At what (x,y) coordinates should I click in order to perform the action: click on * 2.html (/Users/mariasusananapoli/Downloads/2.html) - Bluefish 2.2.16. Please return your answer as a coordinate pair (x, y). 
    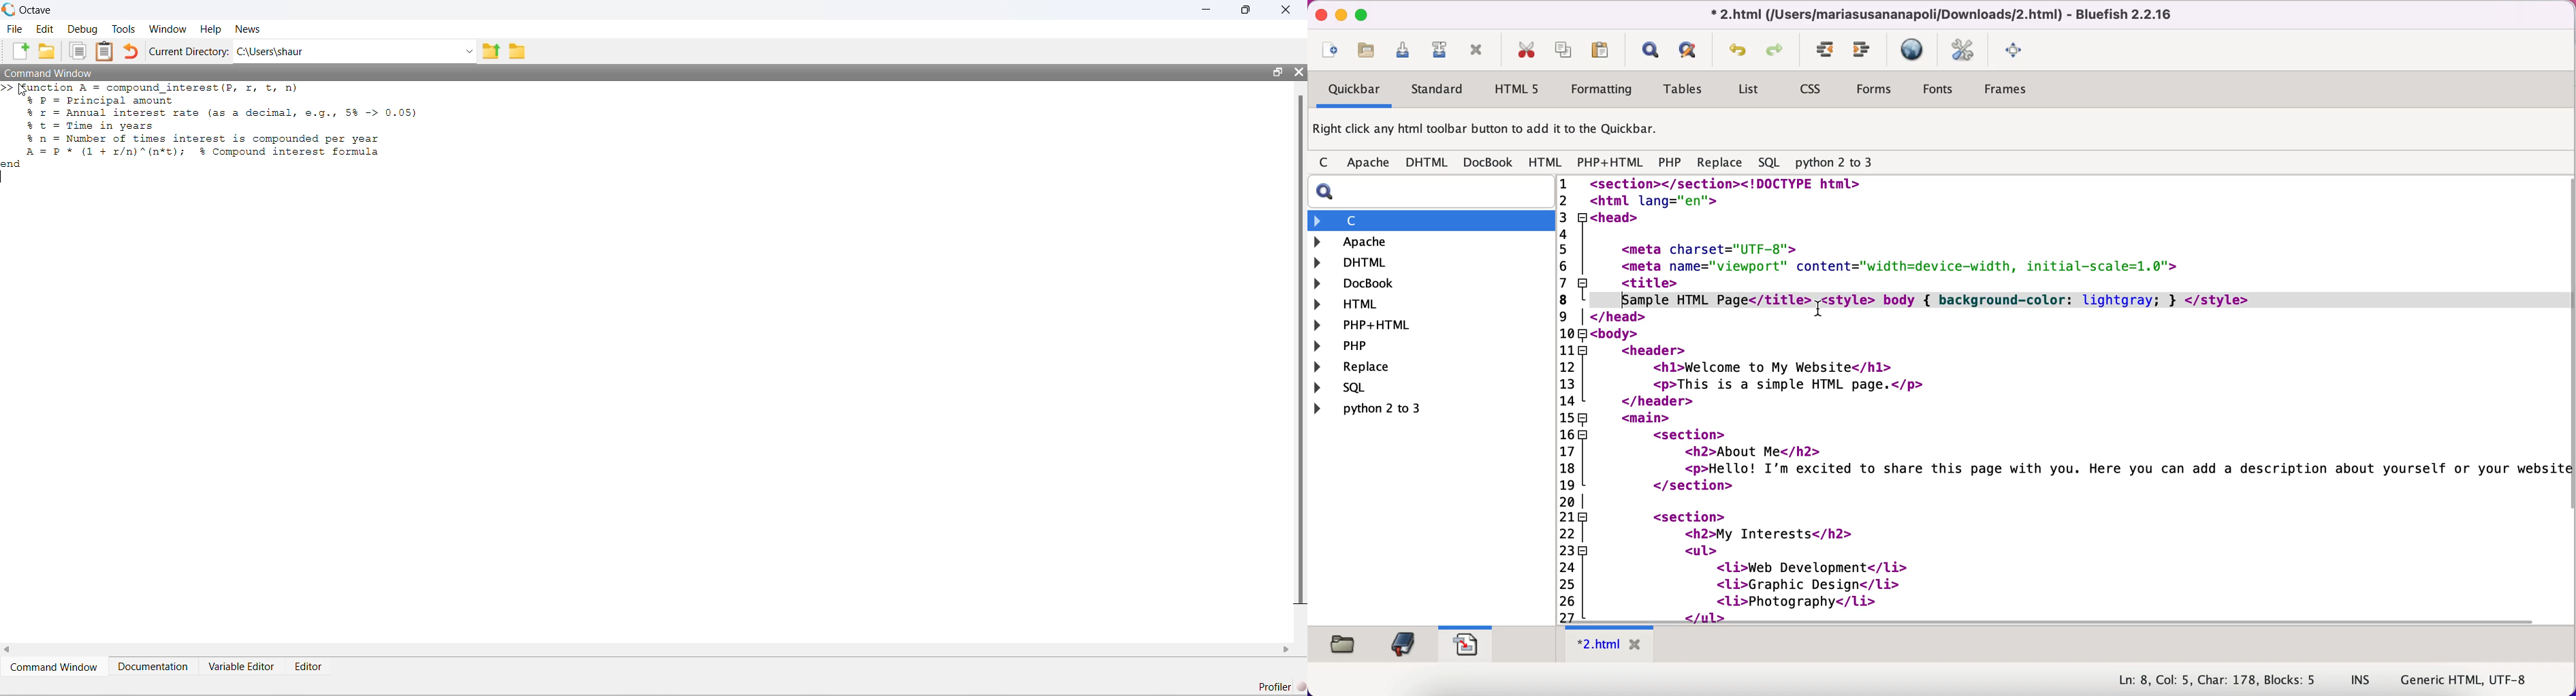
    Looking at the image, I should click on (1938, 14).